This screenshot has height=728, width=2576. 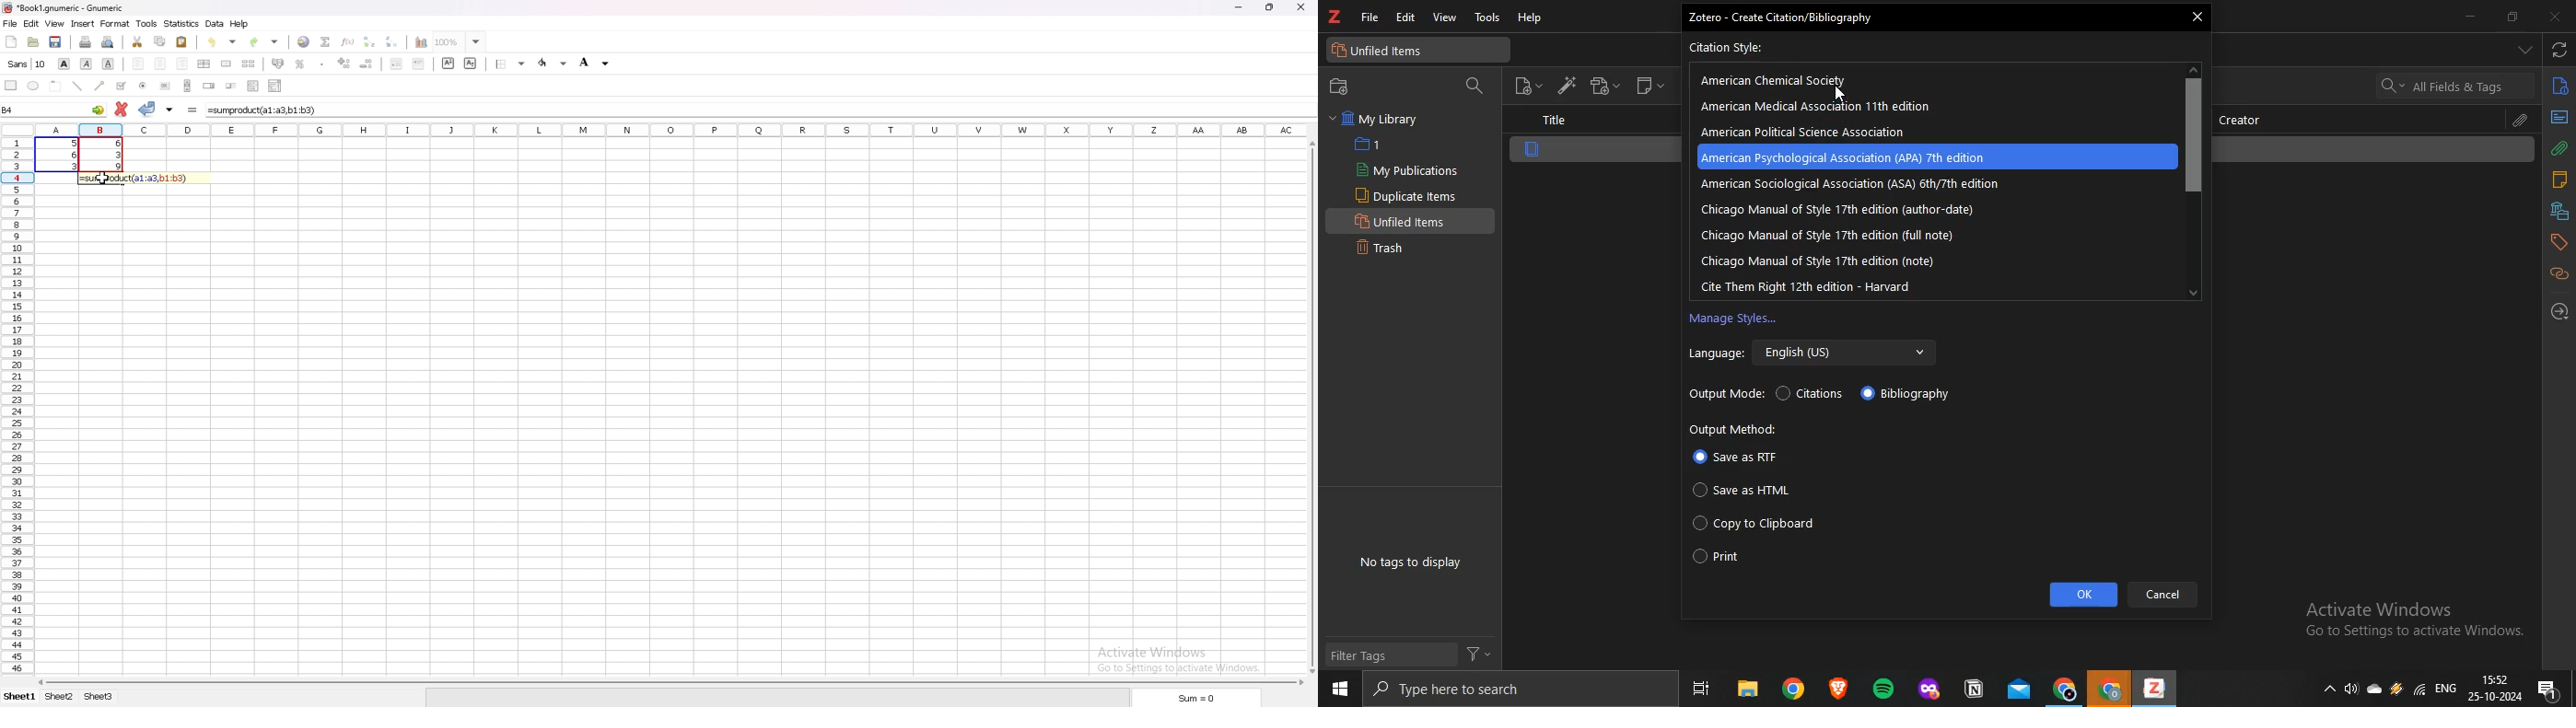 I want to click on zotero, so click(x=1335, y=17).